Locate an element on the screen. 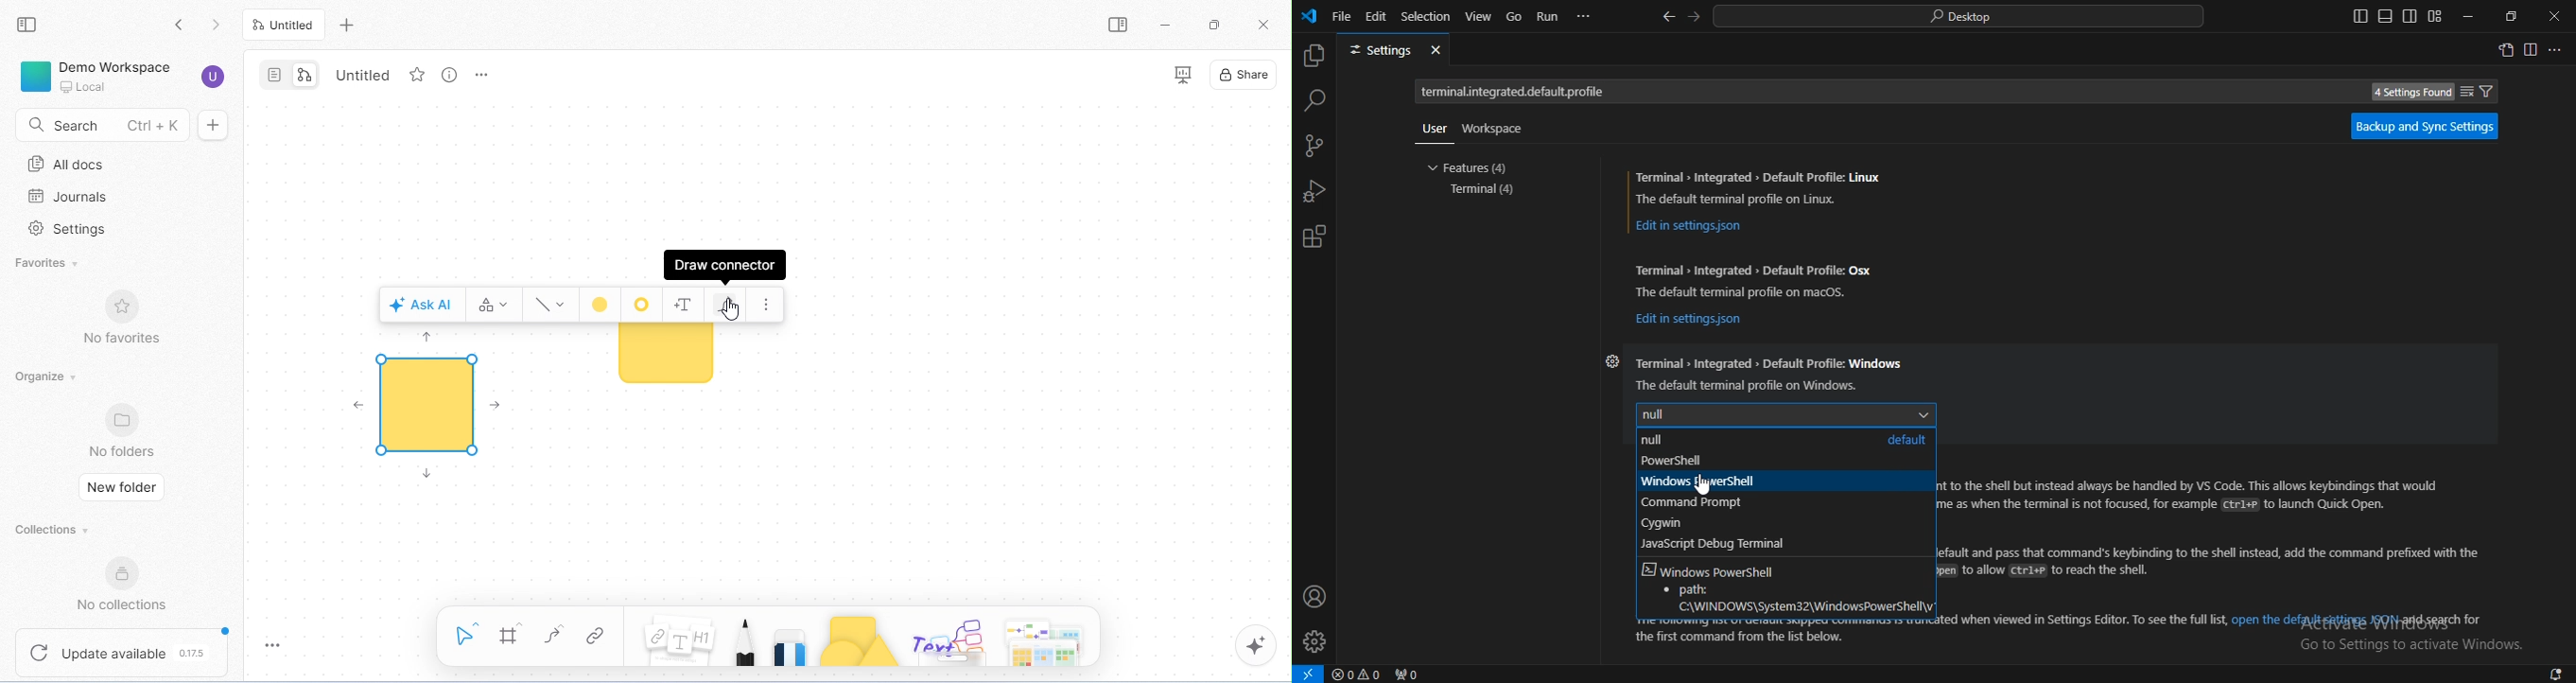 The height and width of the screenshot is (700, 2576). profile is located at coordinates (1314, 643).